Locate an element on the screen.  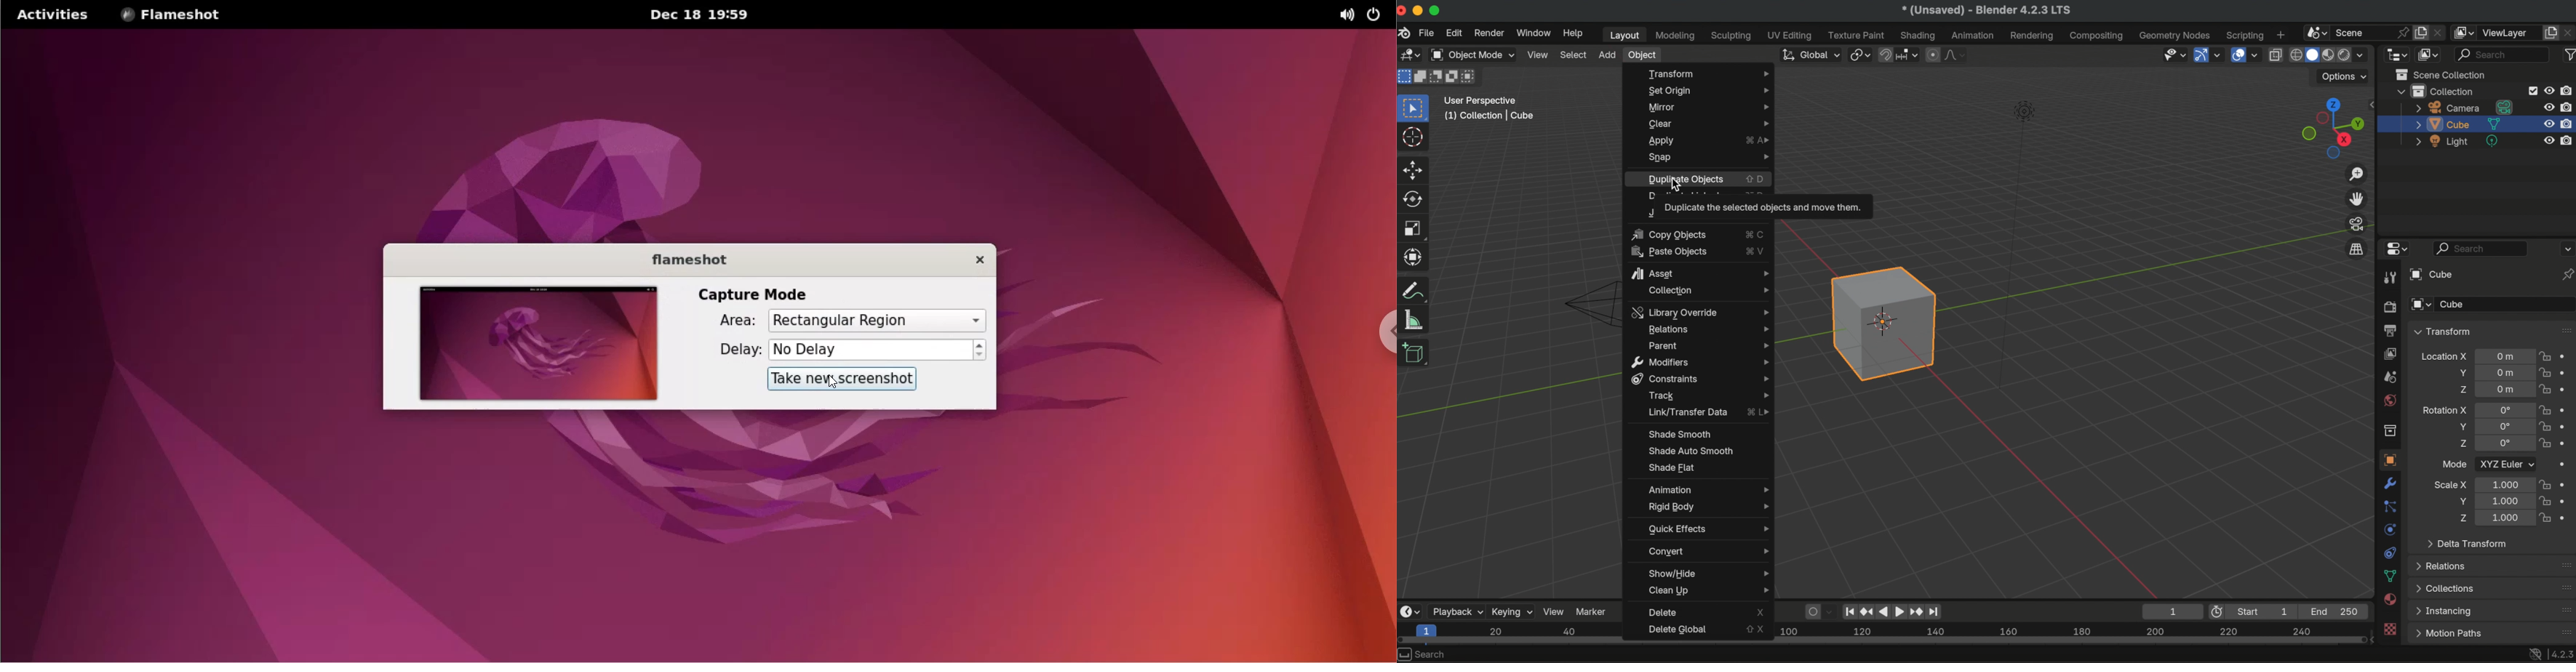
view is located at coordinates (1554, 611).